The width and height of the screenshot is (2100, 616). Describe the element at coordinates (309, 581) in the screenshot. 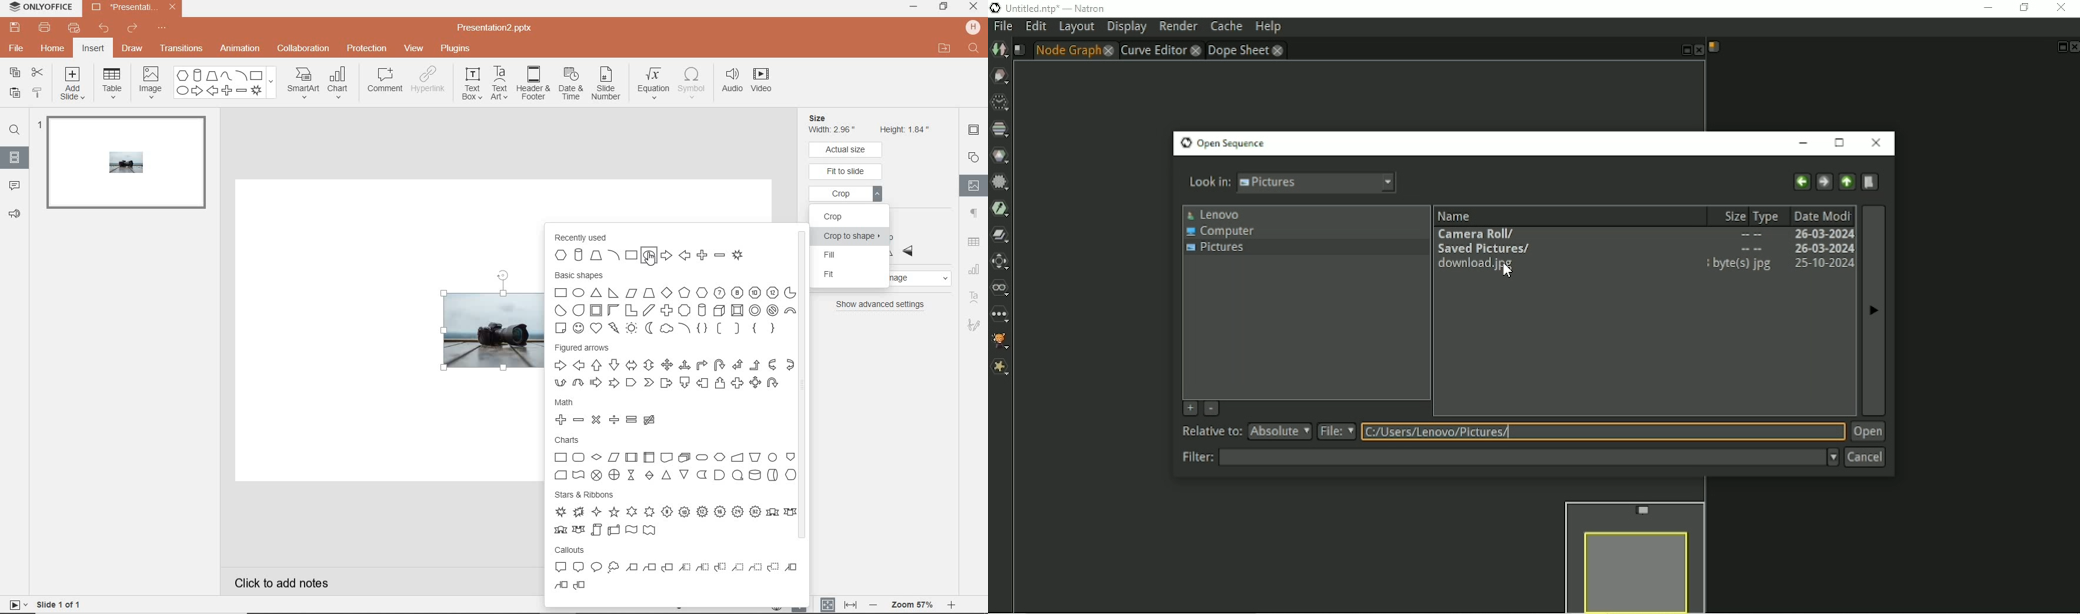

I see `click to add notes` at that location.